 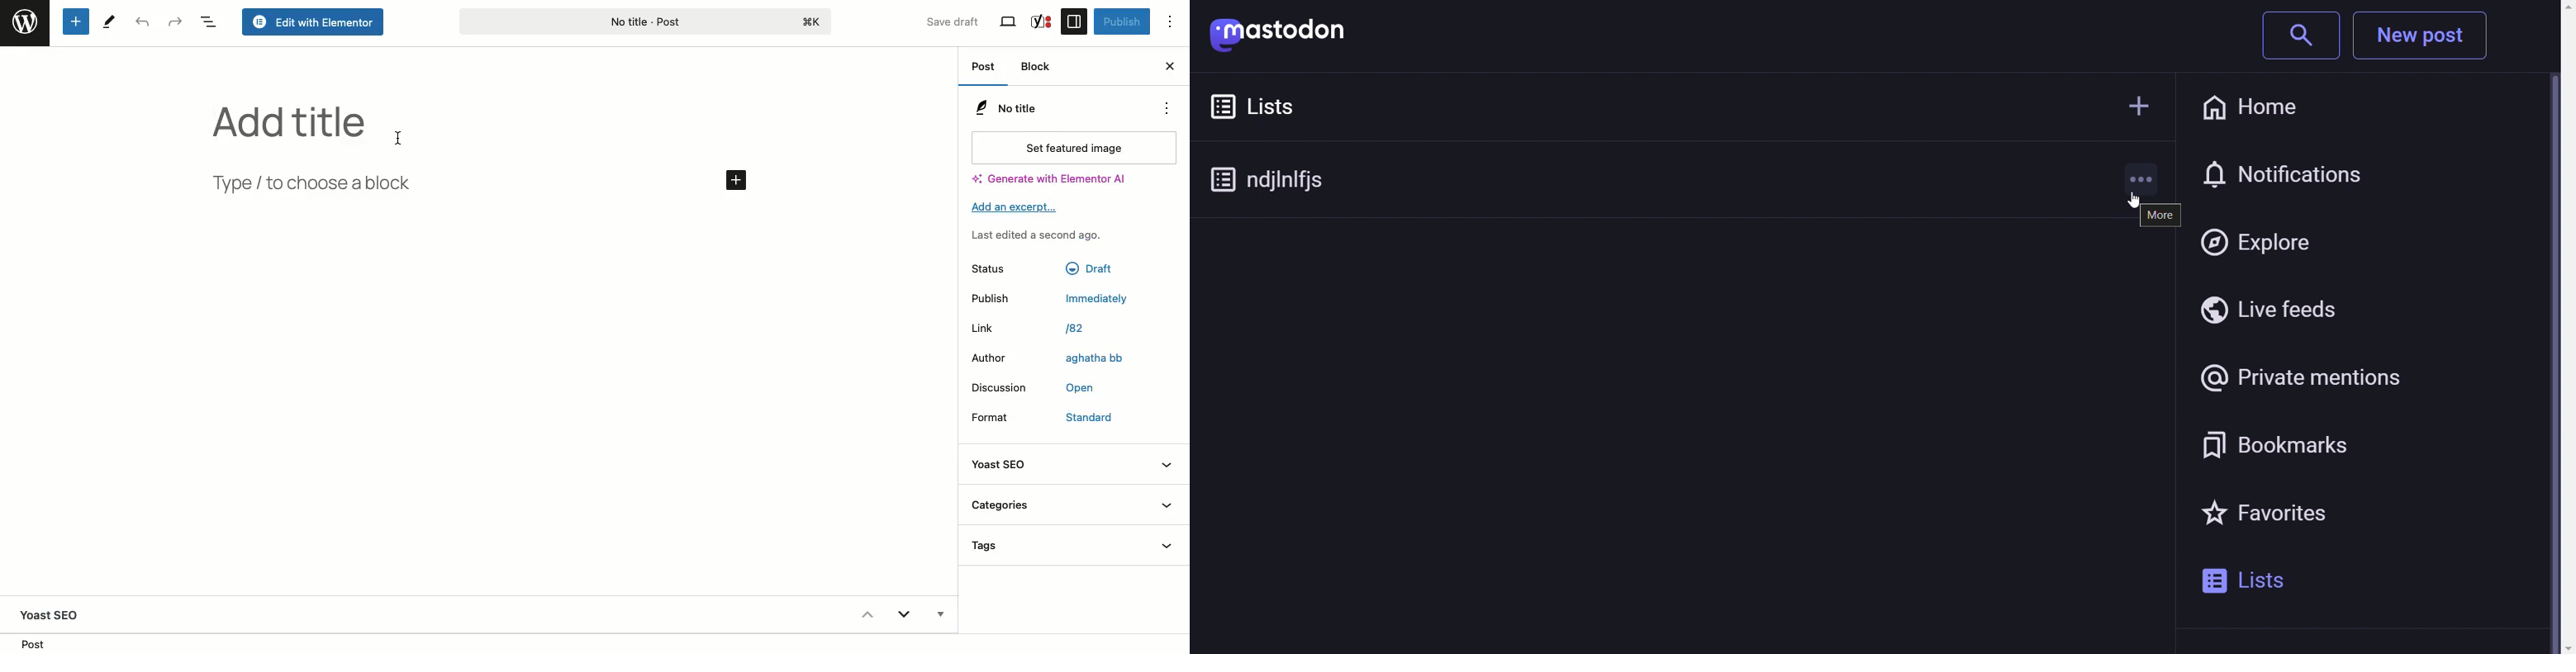 I want to click on lists, so click(x=2252, y=582).